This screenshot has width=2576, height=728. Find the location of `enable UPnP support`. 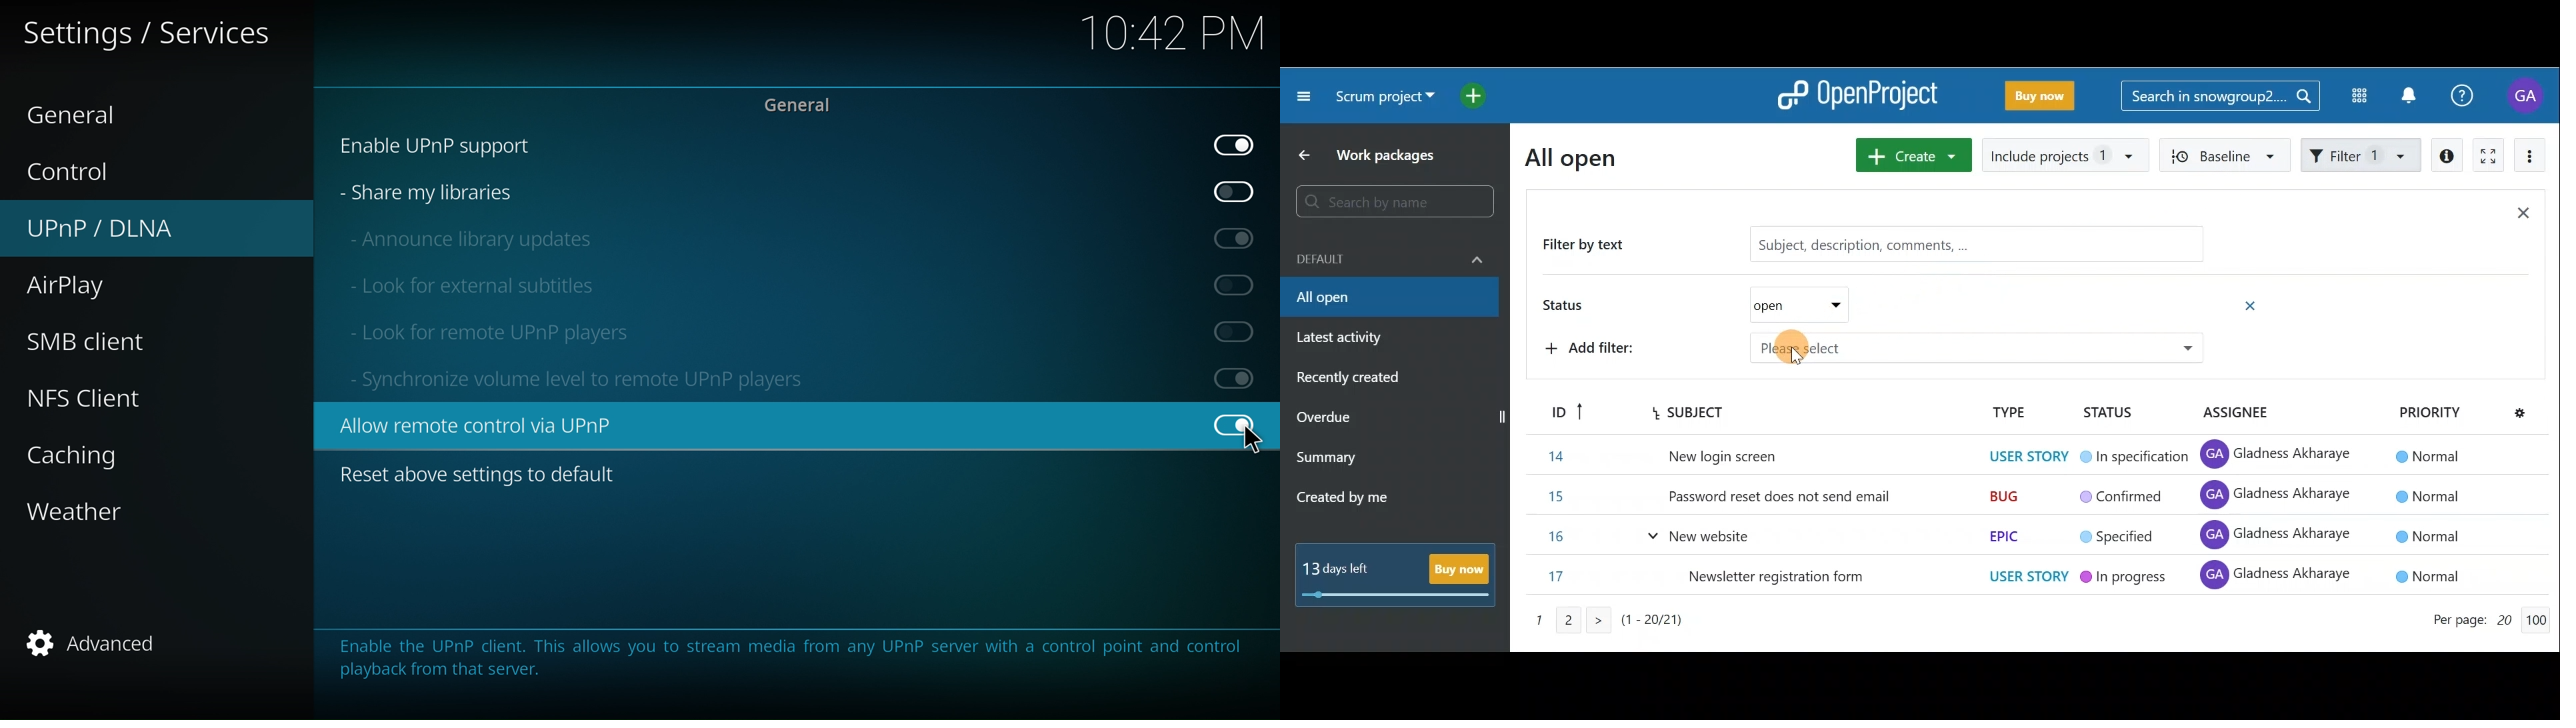

enable UPnP support is located at coordinates (793, 145).